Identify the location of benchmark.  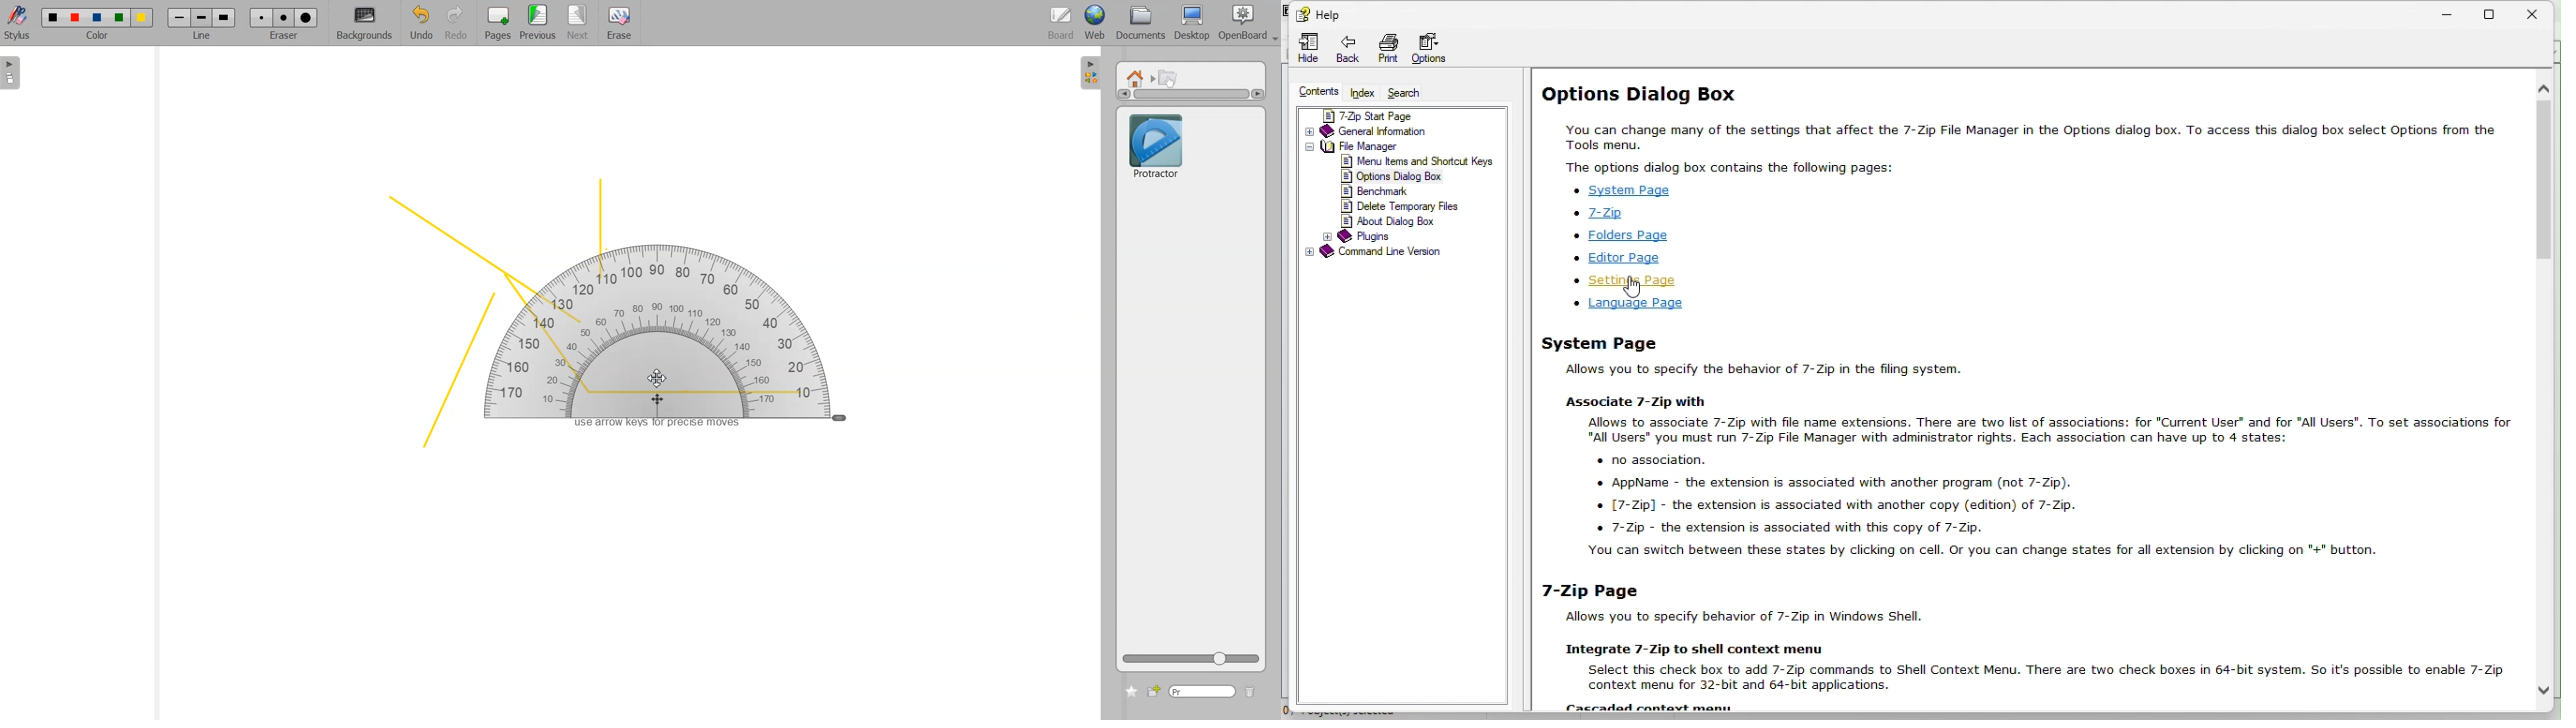
(1384, 192).